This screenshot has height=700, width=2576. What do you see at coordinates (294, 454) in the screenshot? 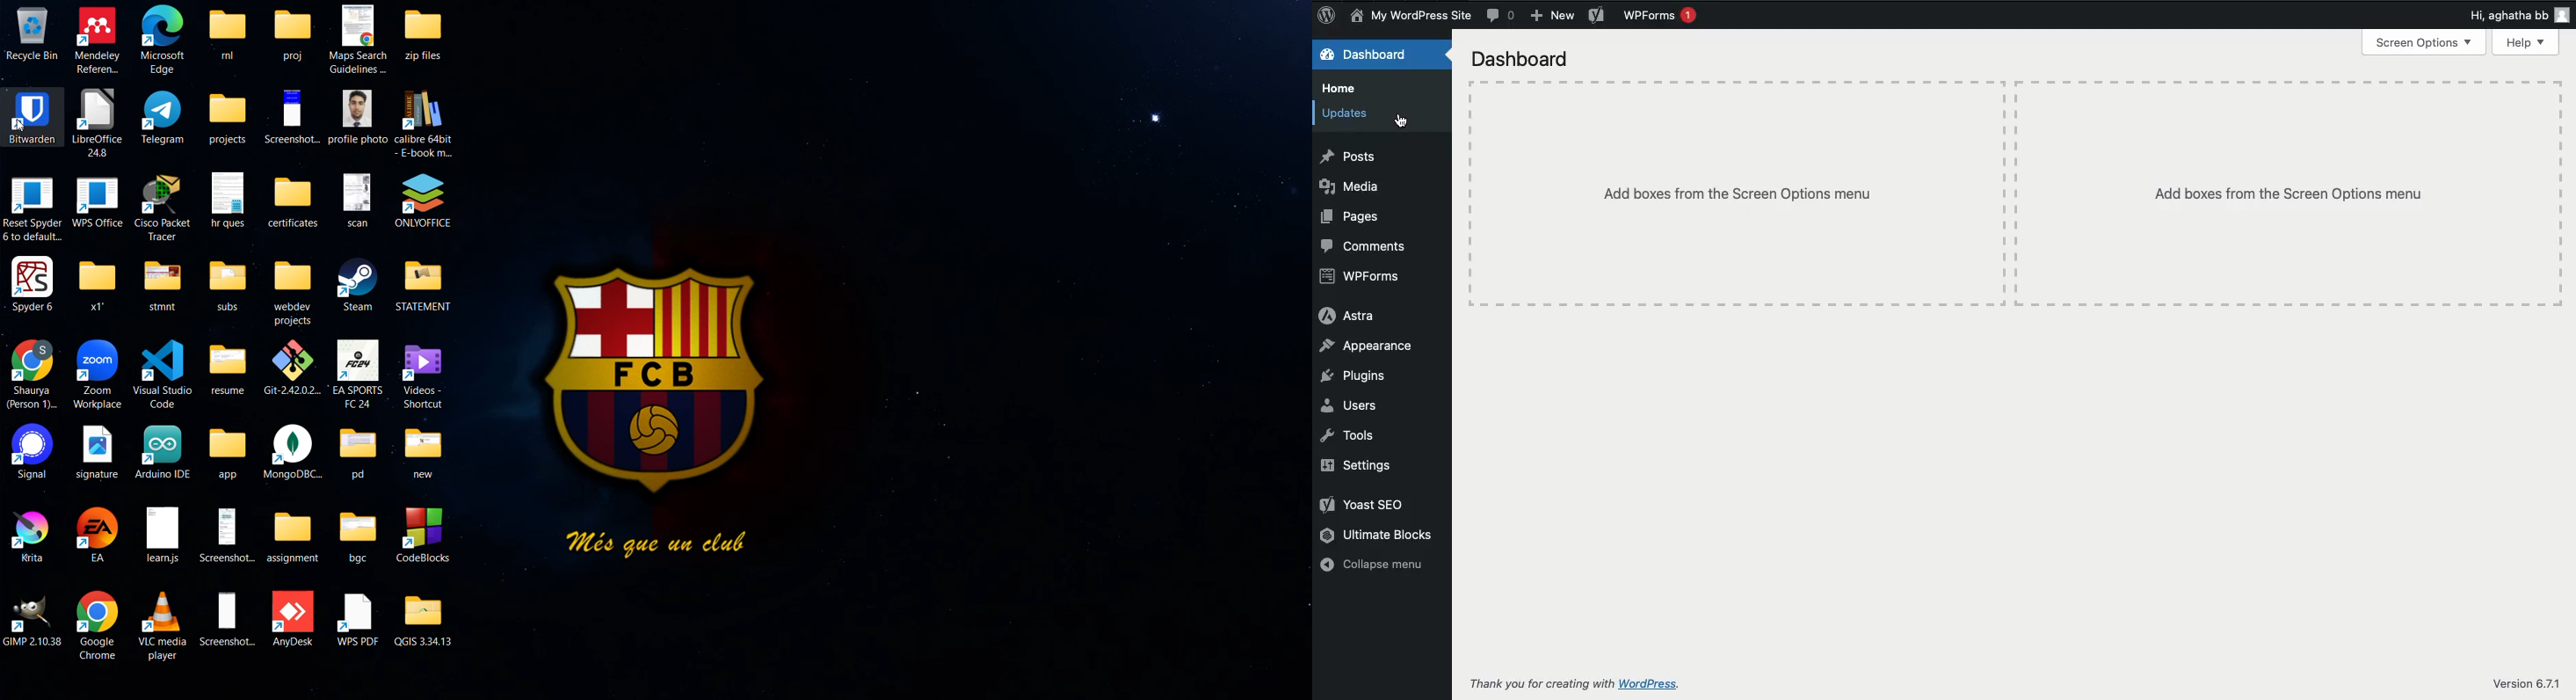
I see `MongoDBC...` at bounding box center [294, 454].